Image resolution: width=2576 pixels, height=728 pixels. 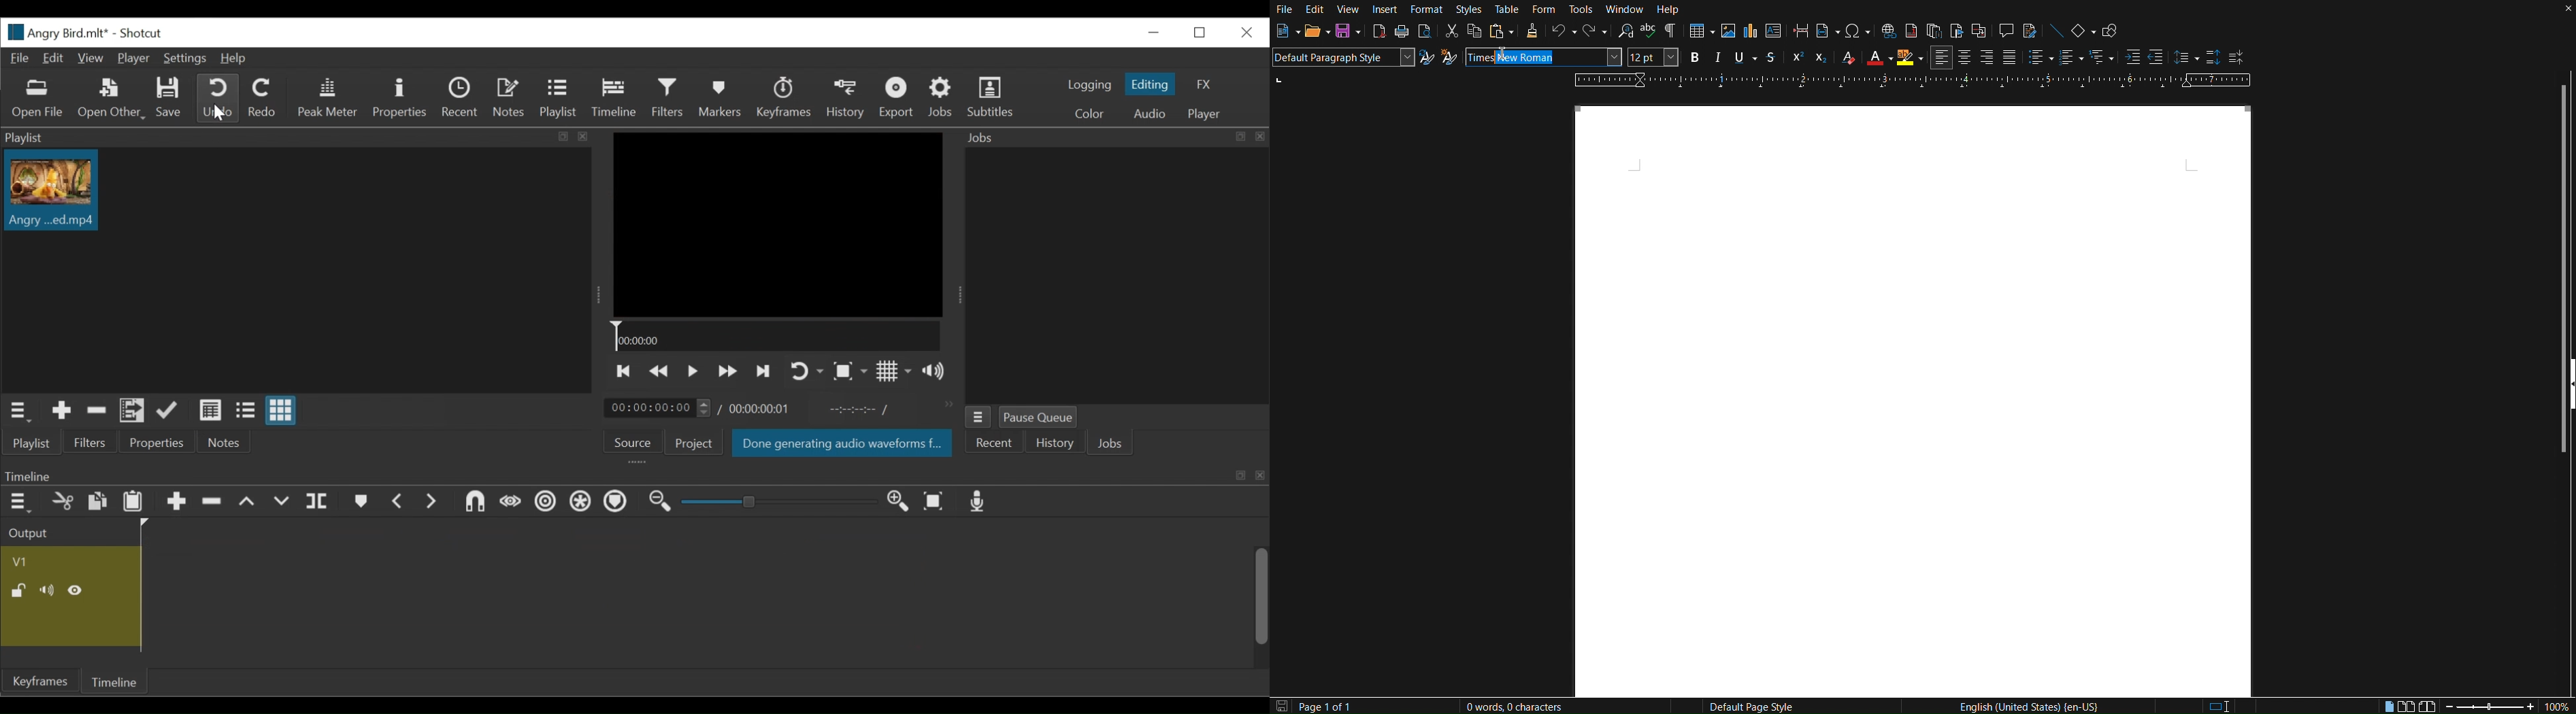 I want to click on Increase Indent, so click(x=2132, y=58).